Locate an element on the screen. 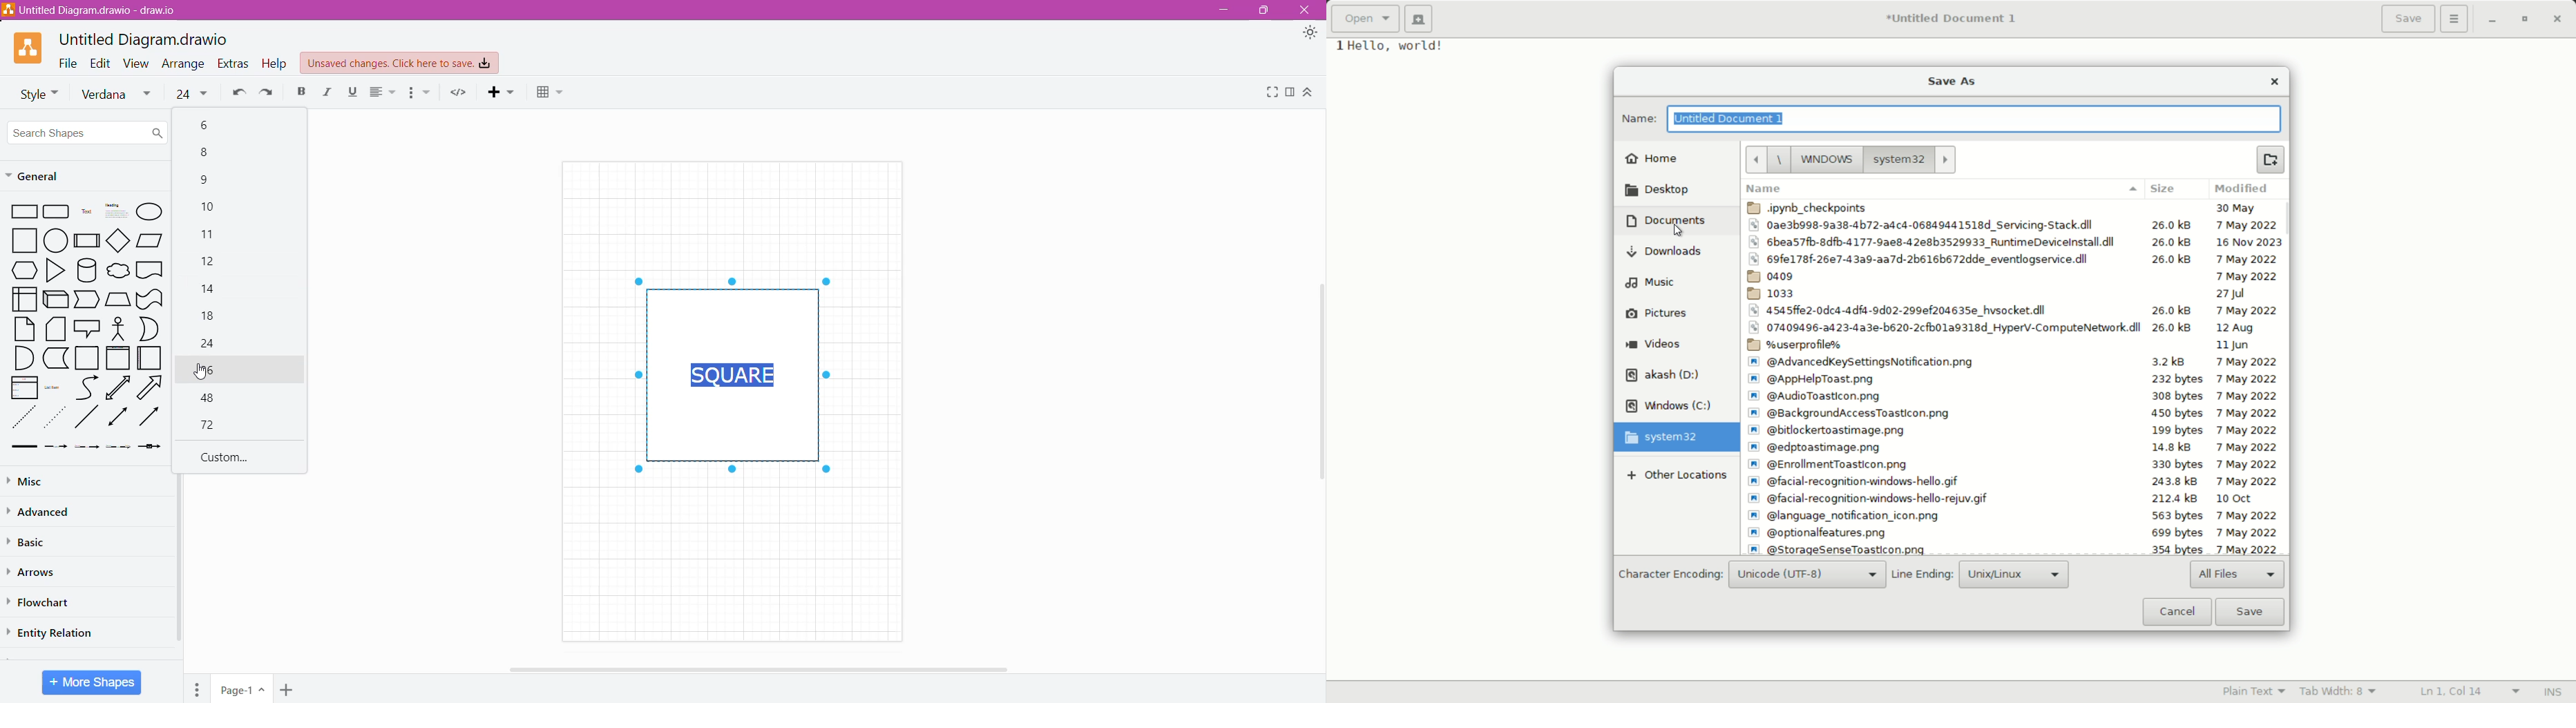 This screenshot has width=2576, height=728. L-Shaped Rectangle  is located at coordinates (55, 359).